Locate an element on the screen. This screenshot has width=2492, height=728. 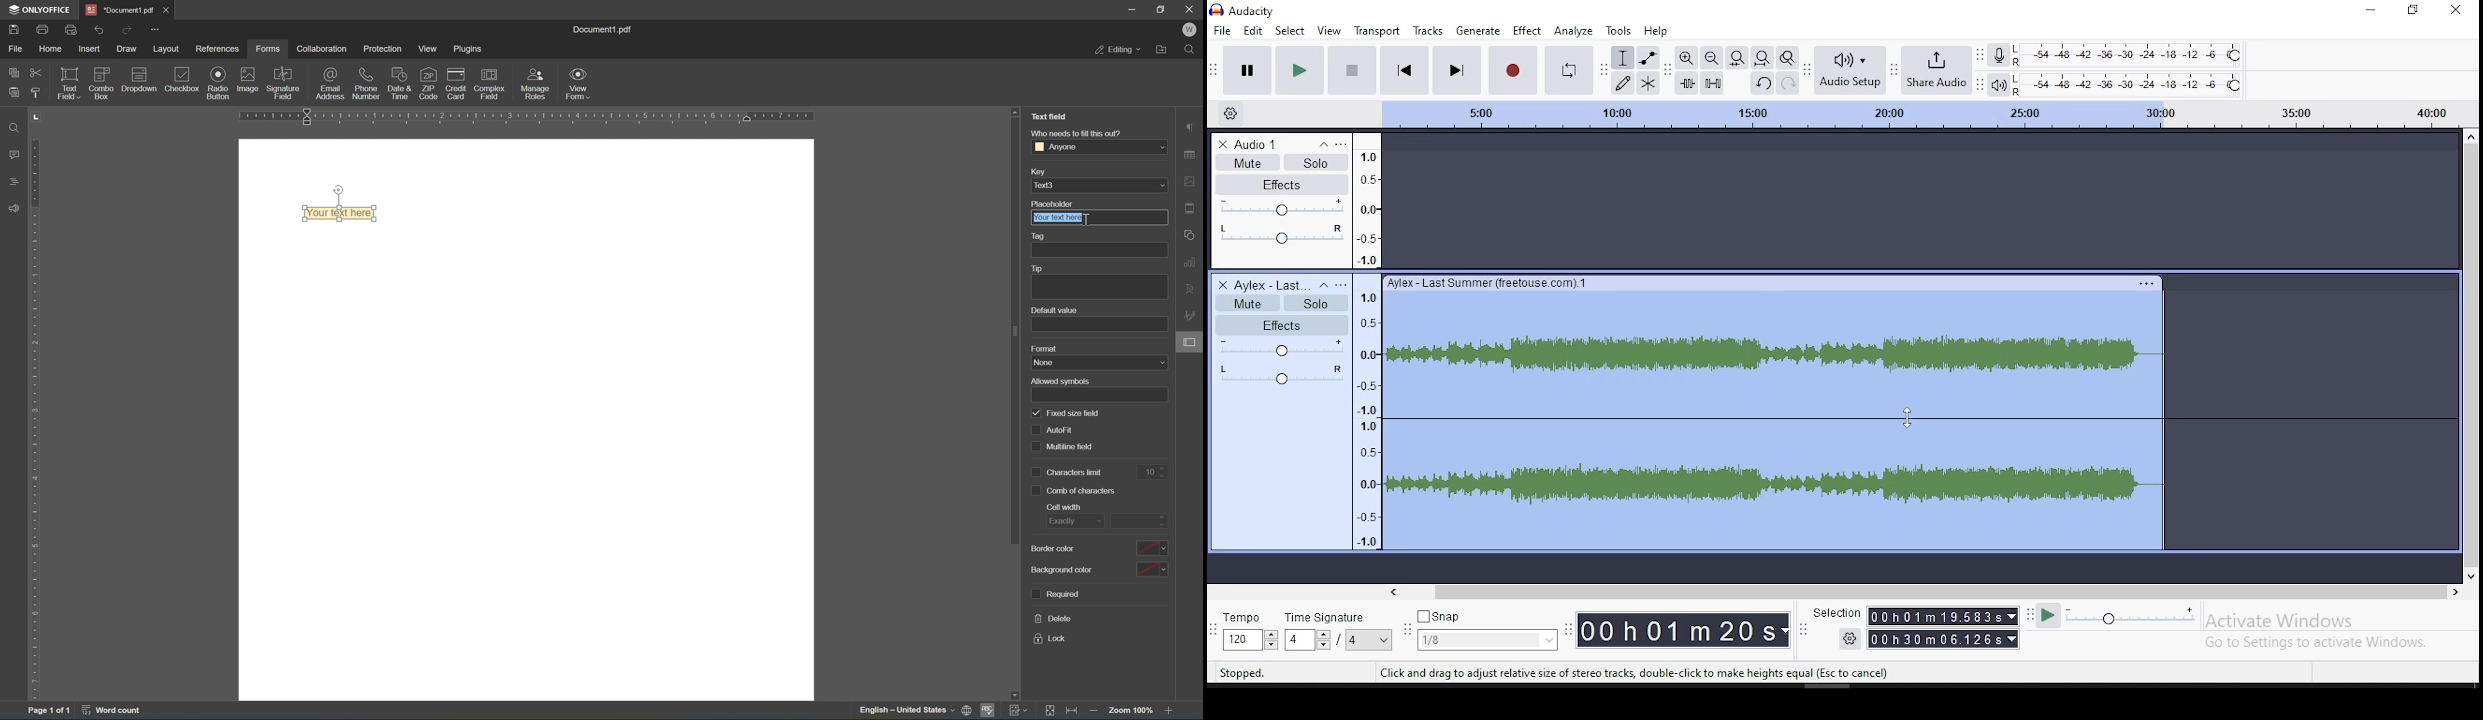
name is located at coordinates (1098, 362).